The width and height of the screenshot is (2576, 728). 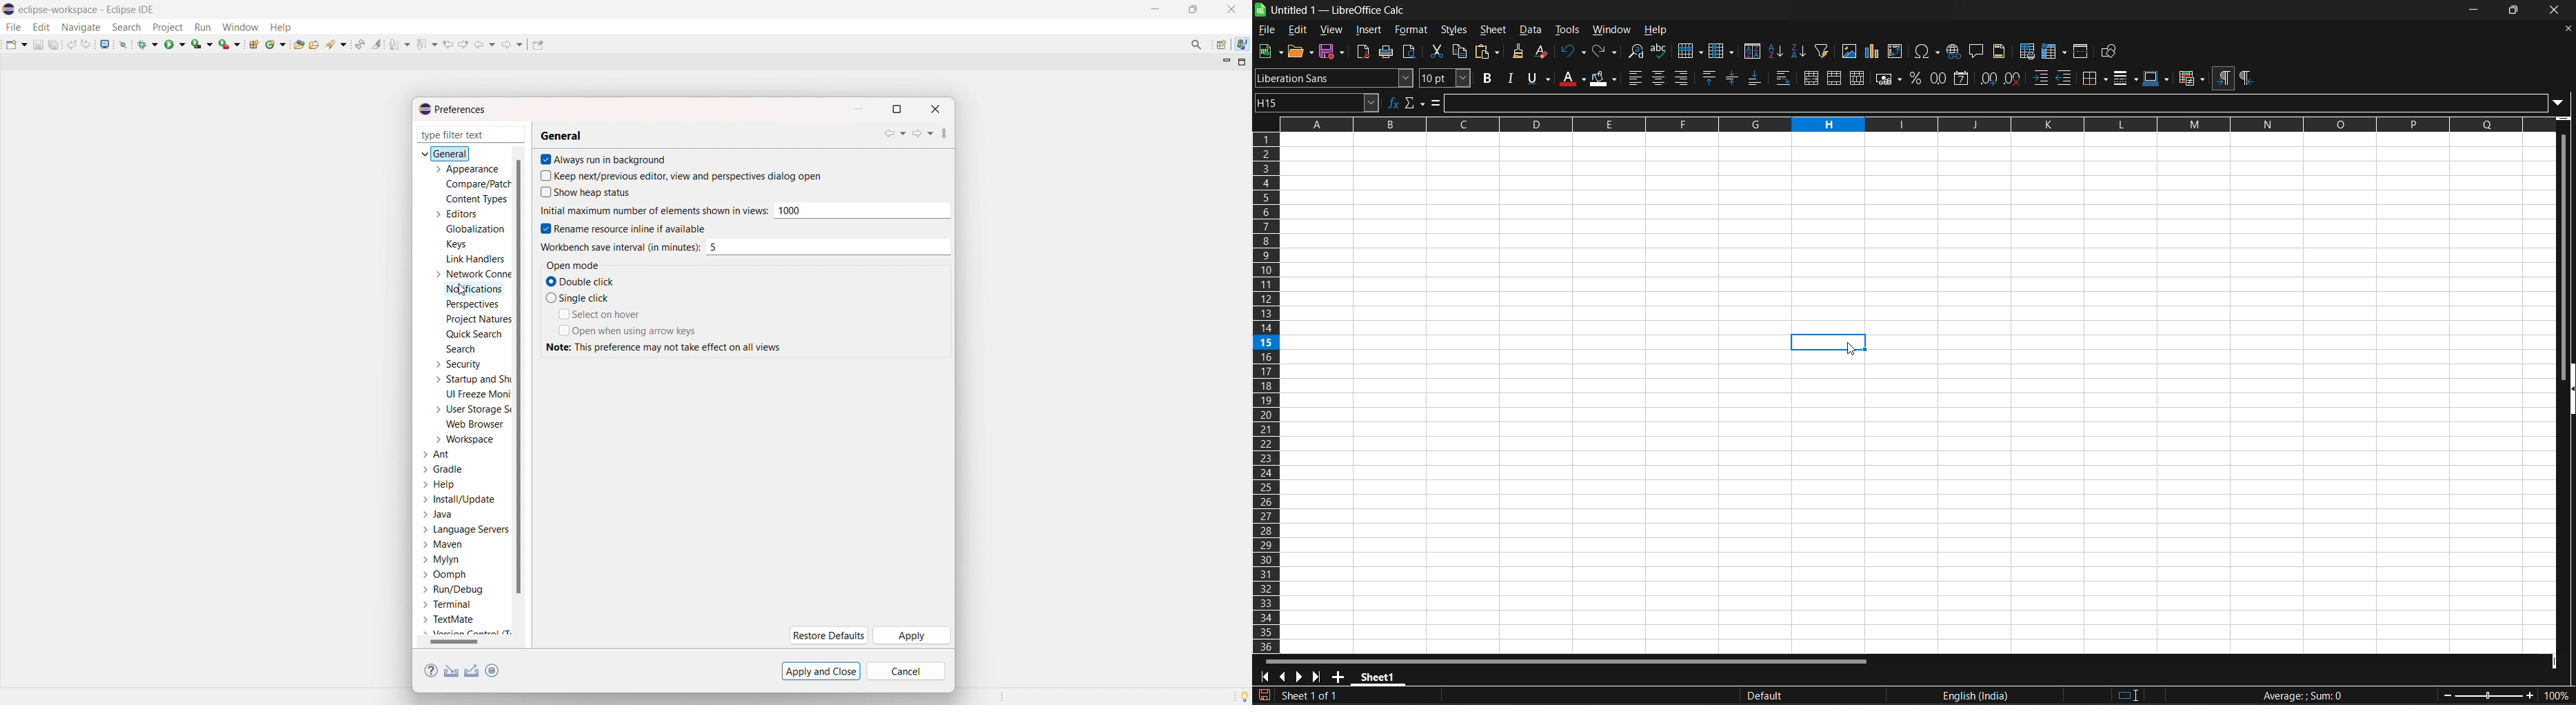 What do you see at coordinates (1488, 79) in the screenshot?
I see `bold` at bounding box center [1488, 79].